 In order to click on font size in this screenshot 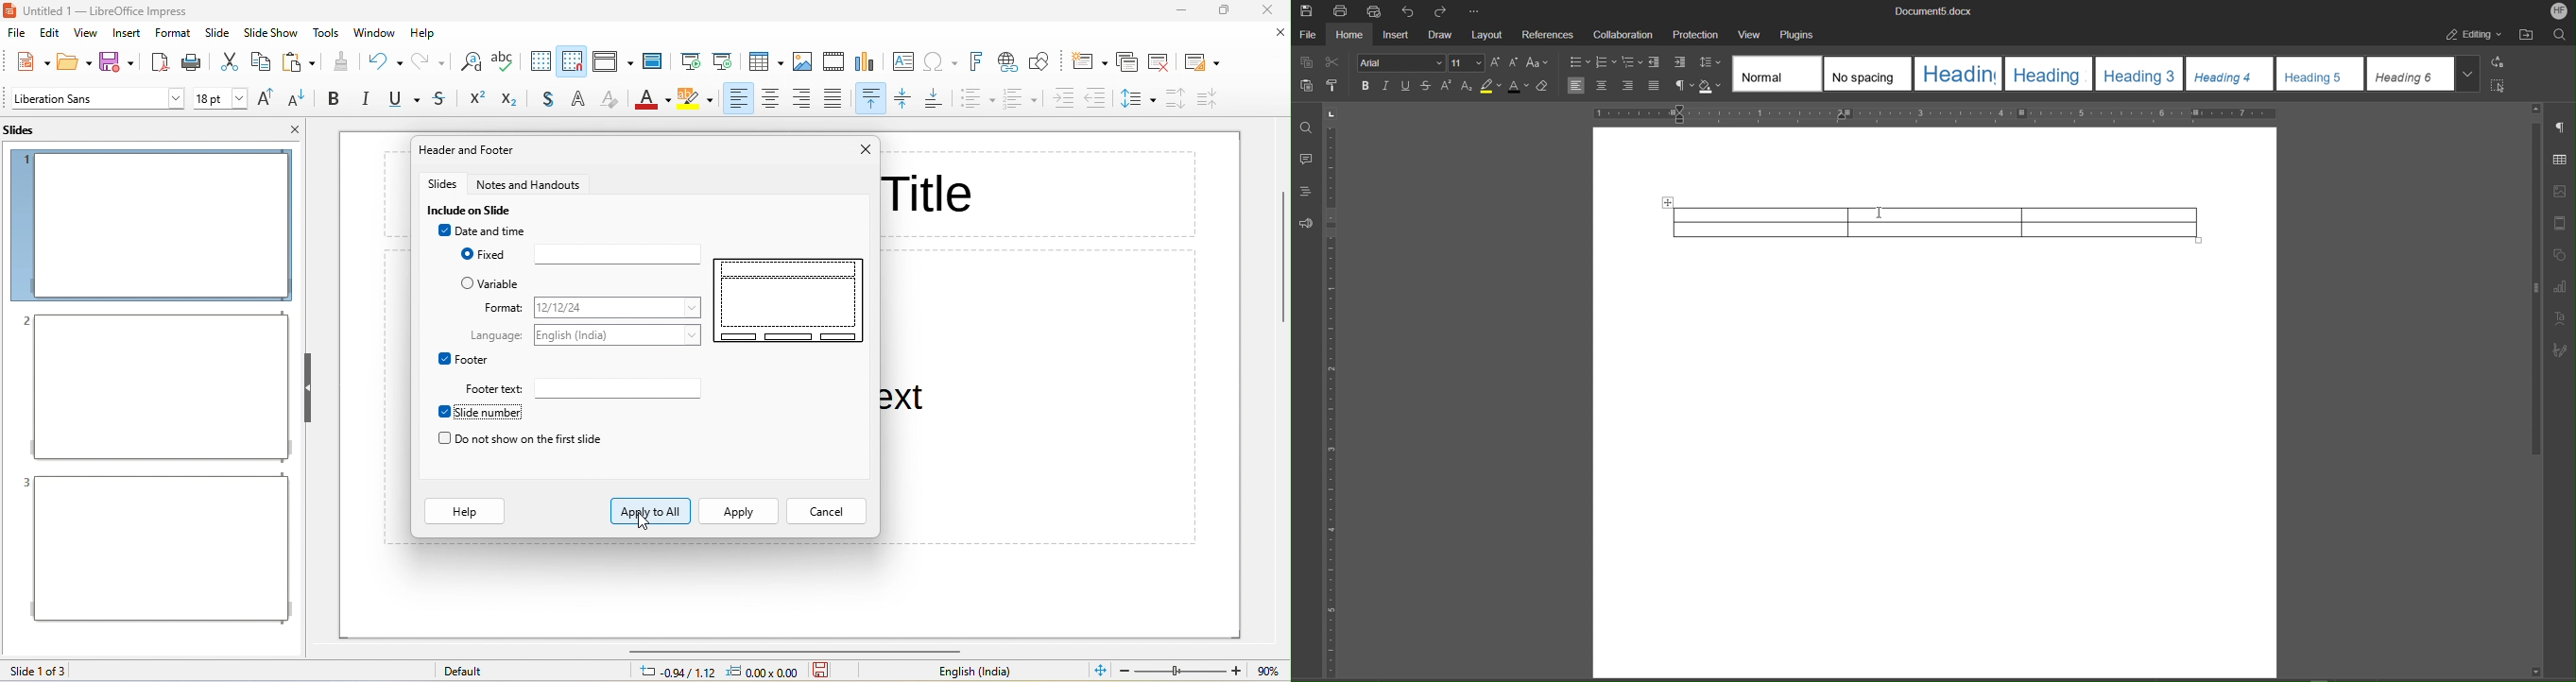, I will do `click(220, 98)`.